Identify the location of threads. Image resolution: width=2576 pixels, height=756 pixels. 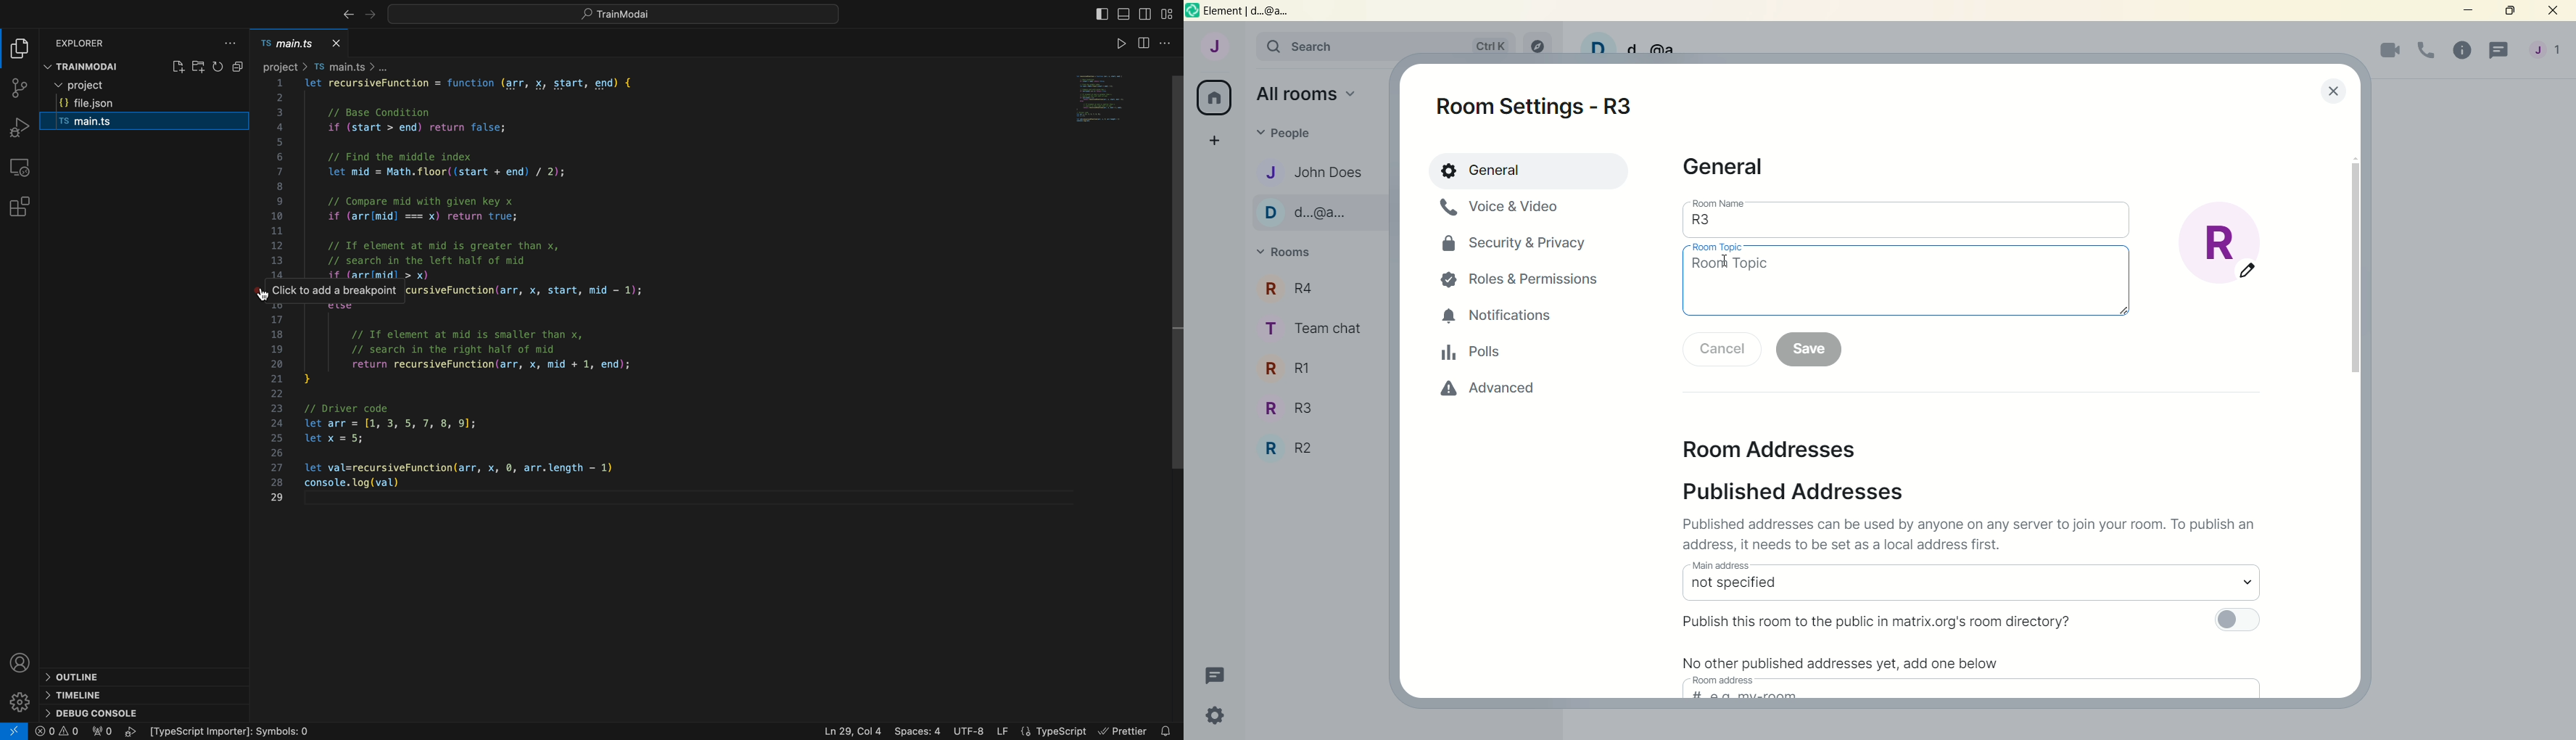
(1220, 676).